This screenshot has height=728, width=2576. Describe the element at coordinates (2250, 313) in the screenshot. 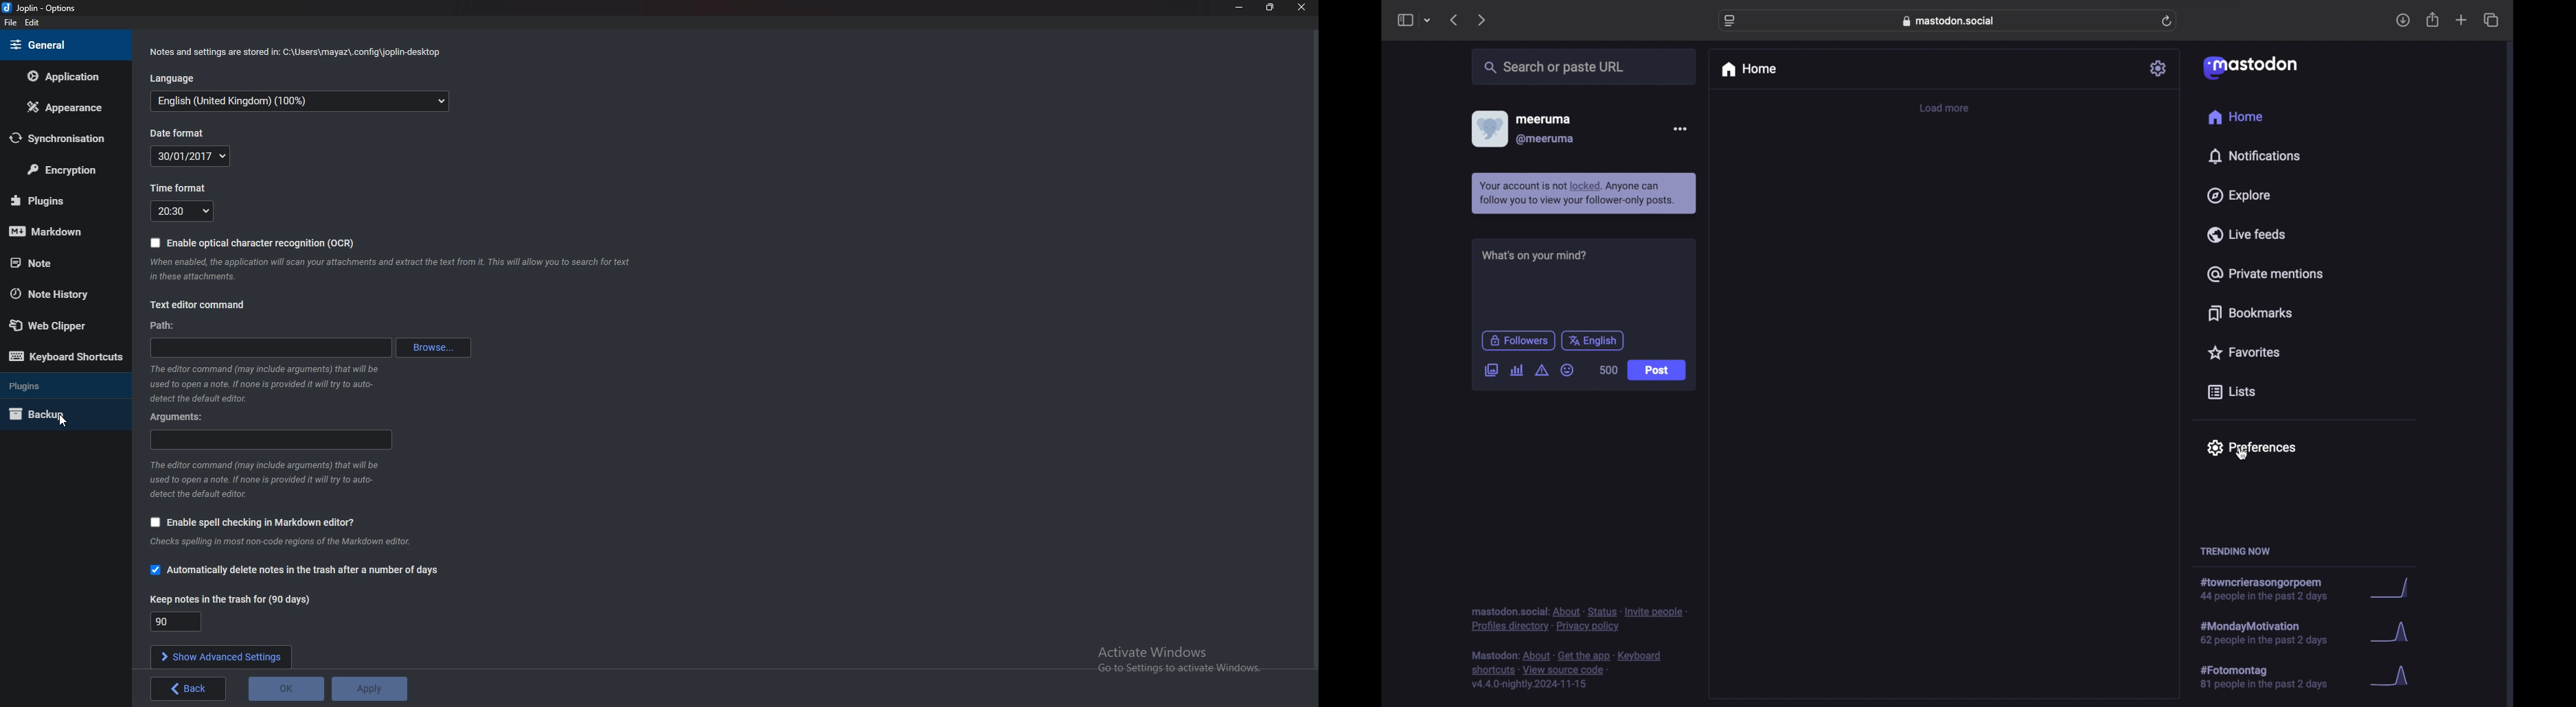

I see `bookmarks` at that location.